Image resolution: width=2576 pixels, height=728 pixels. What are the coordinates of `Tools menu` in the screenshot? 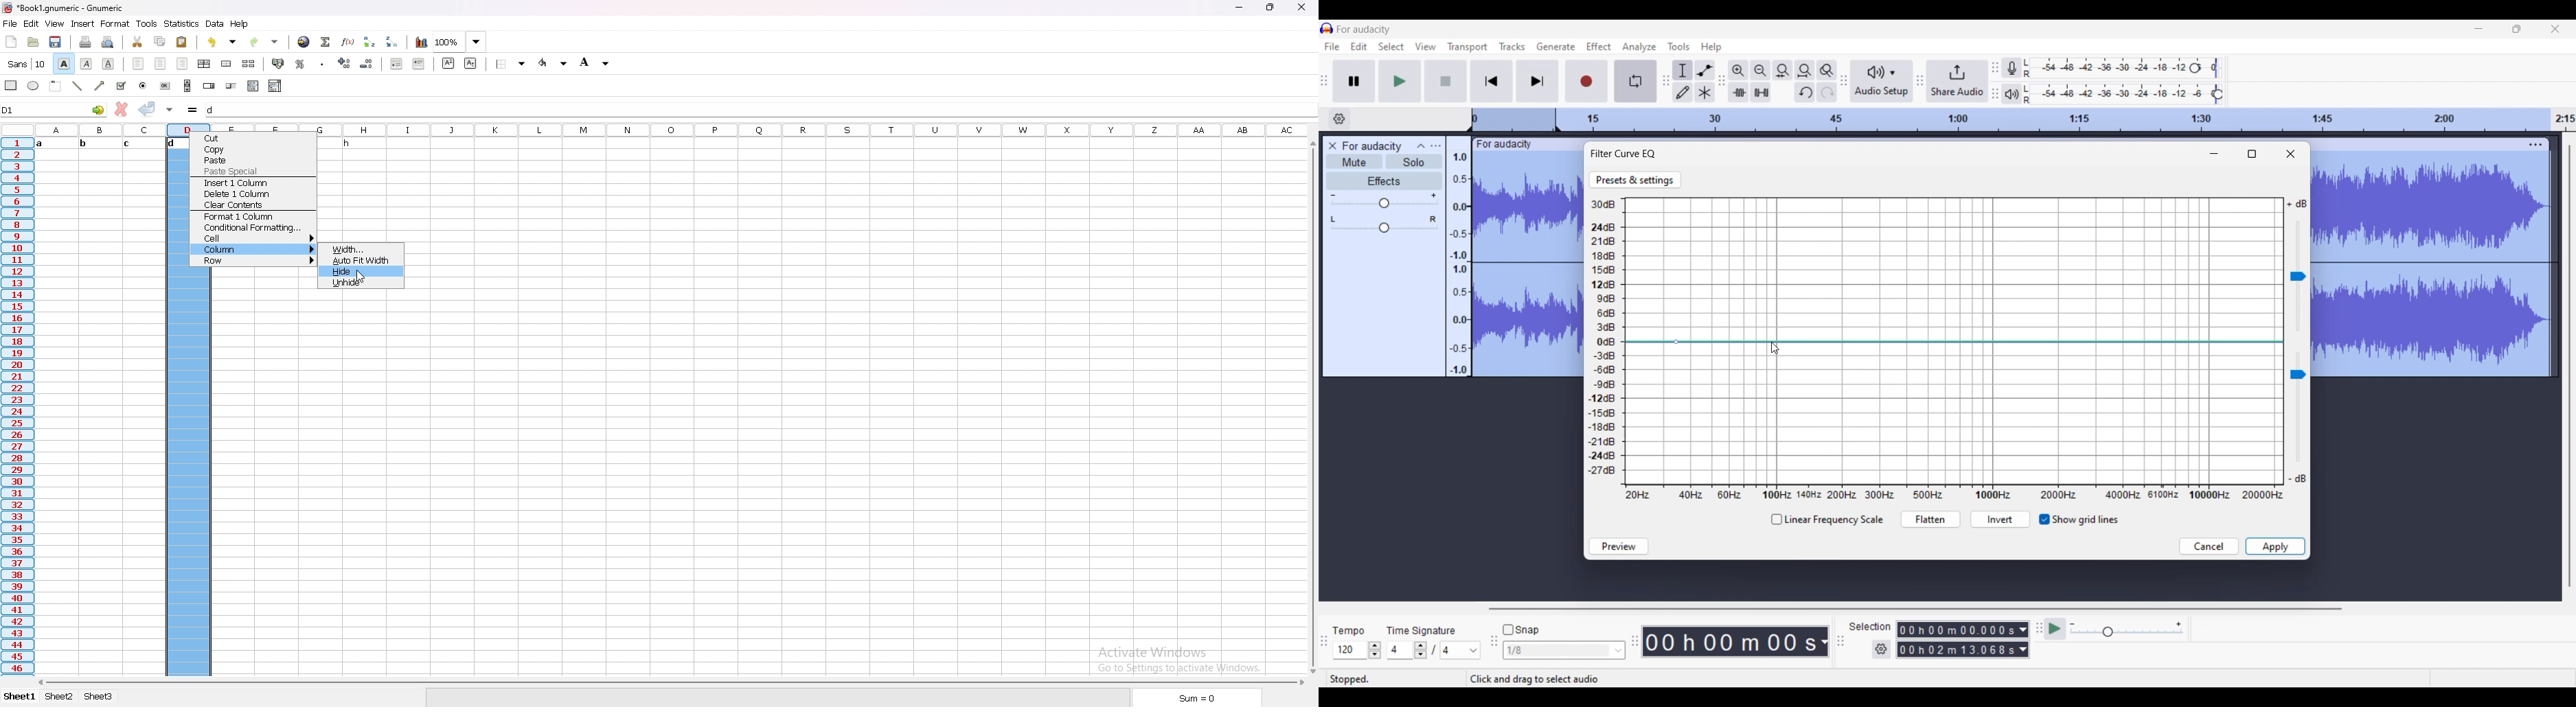 It's located at (1678, 46).